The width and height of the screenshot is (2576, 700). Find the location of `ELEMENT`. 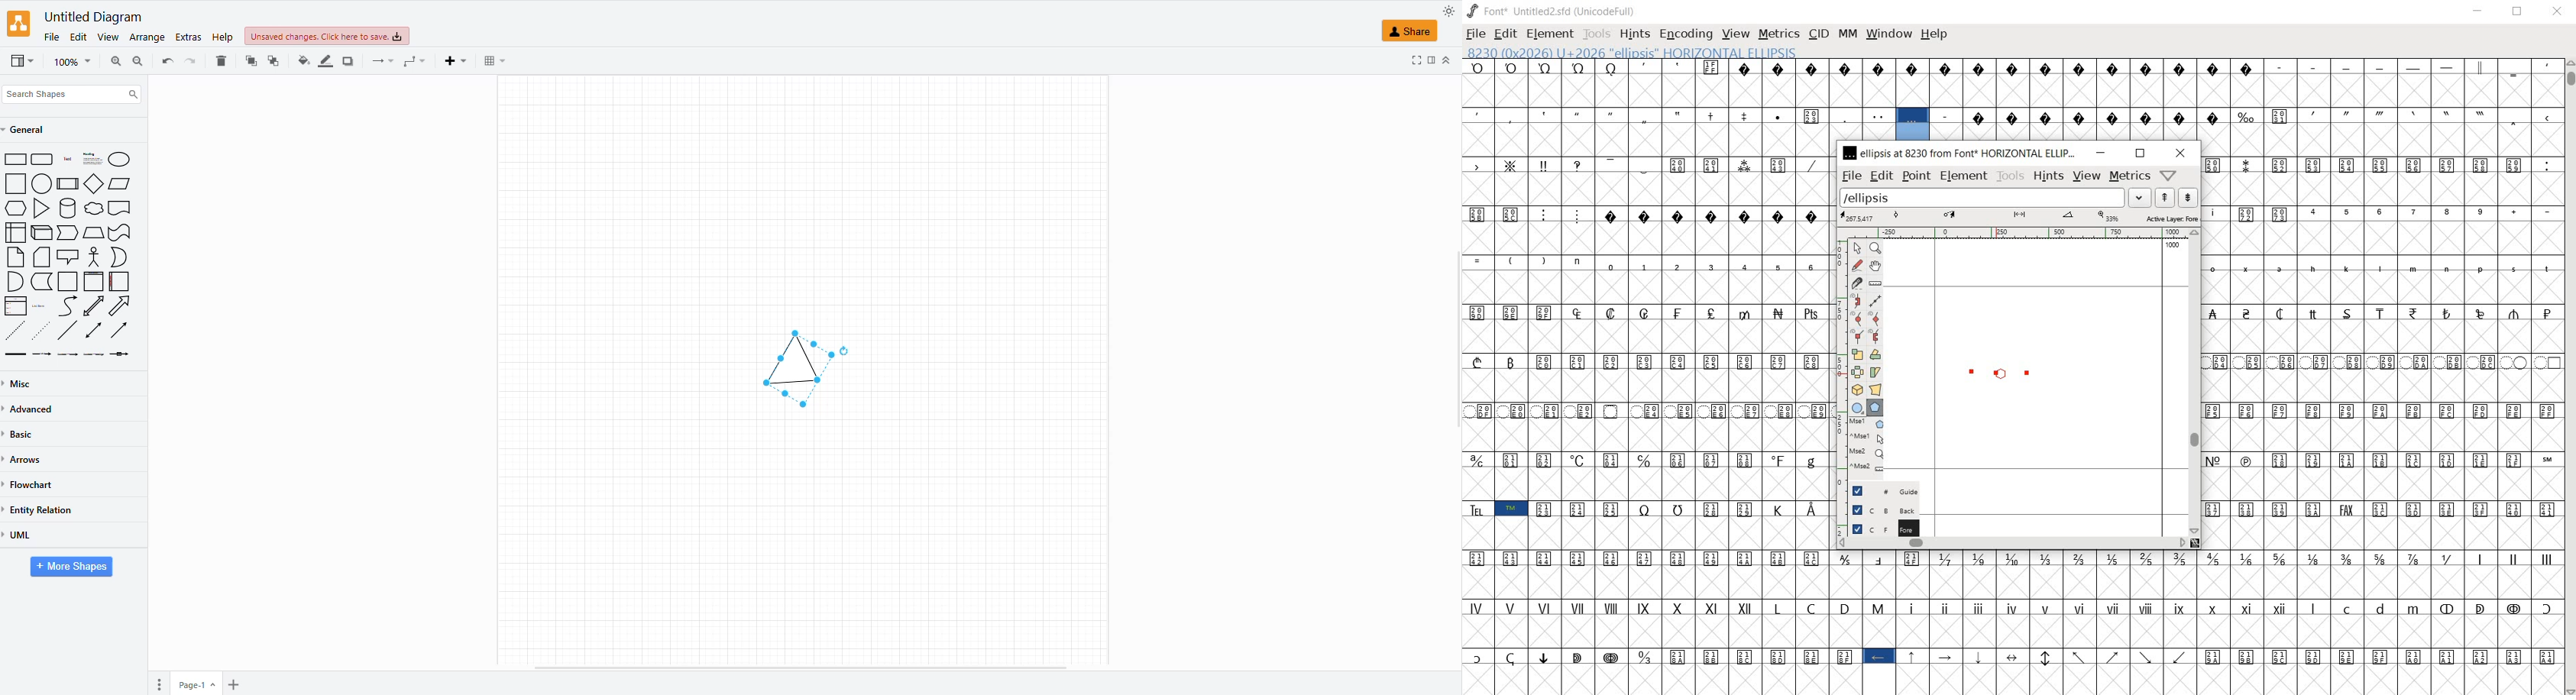

ELEMENT is located at coordinates (1552, 33).